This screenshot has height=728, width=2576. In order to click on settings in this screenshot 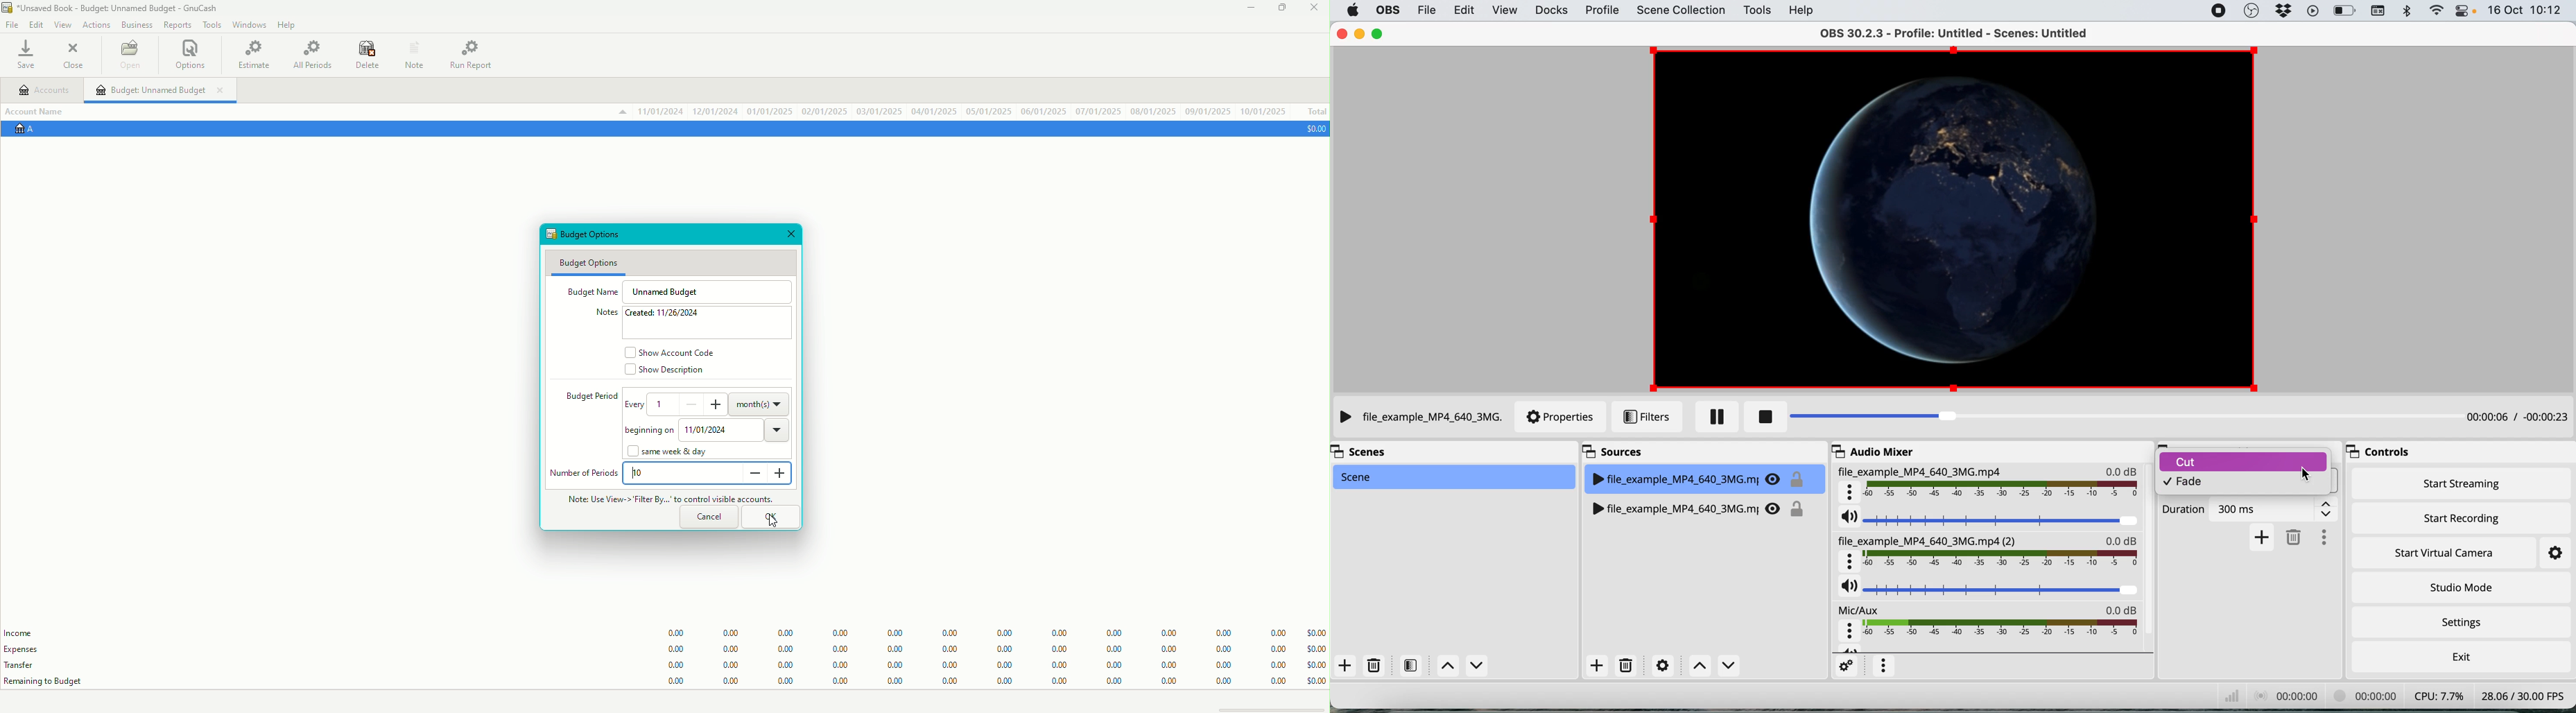, I will do `click(1660, 666)`.